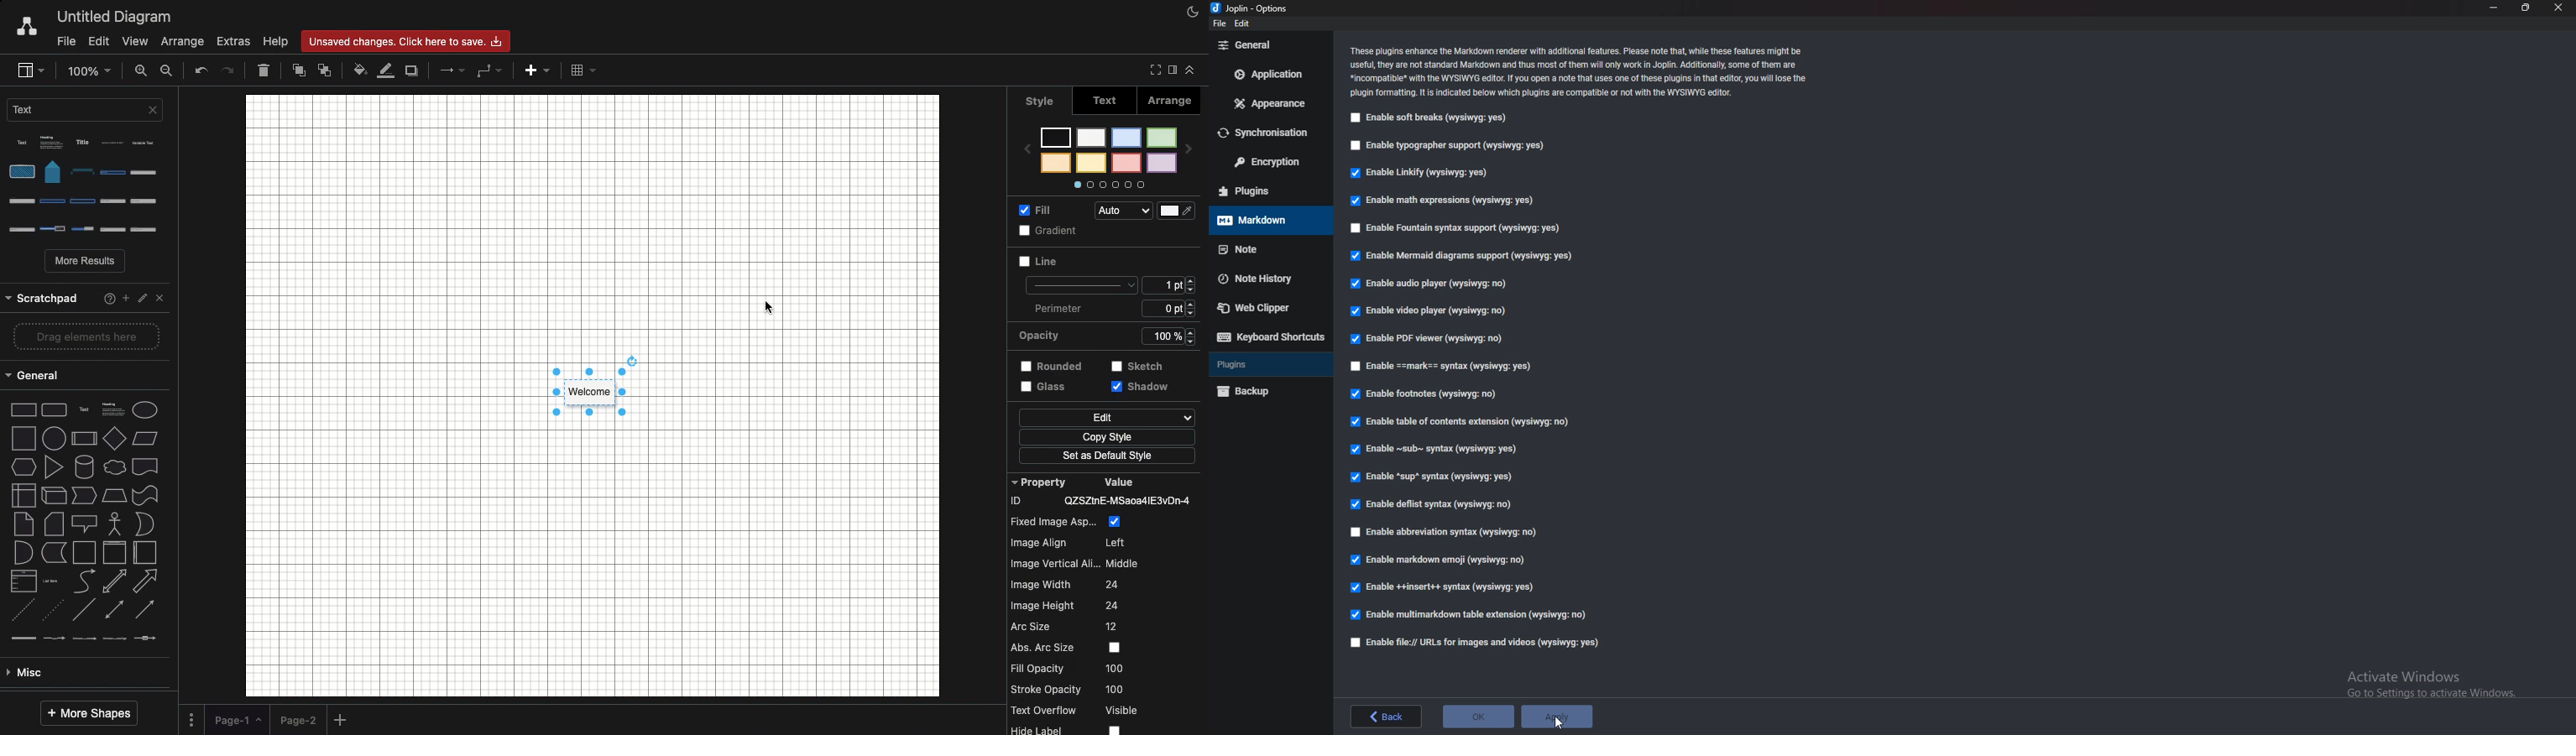 This screenshot has height=756, width=2576. What do you see at coordinates (1469, 615) in the screenshot?
I see `Enable multimarkdown table extension` at bounding box center [1469, 615].